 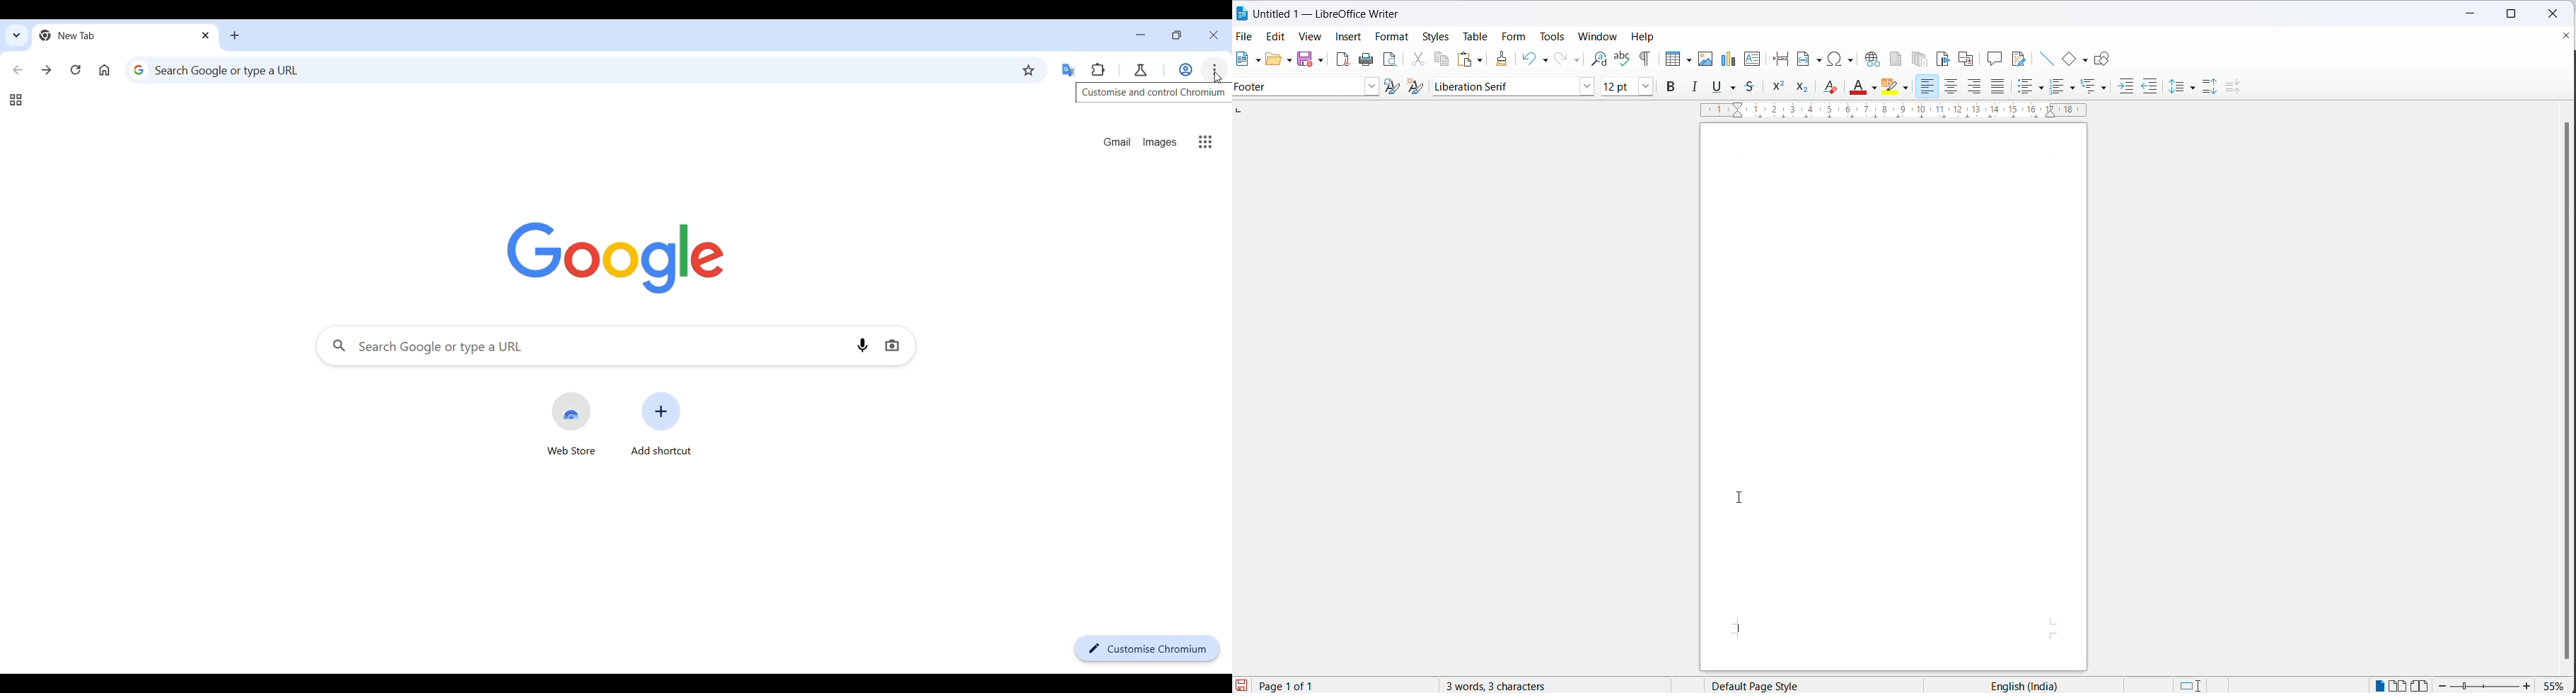 What do you see at coordinates (1342, 60) in the screenshot?
I see `export as pdf` at bounding box center [1342, 60].